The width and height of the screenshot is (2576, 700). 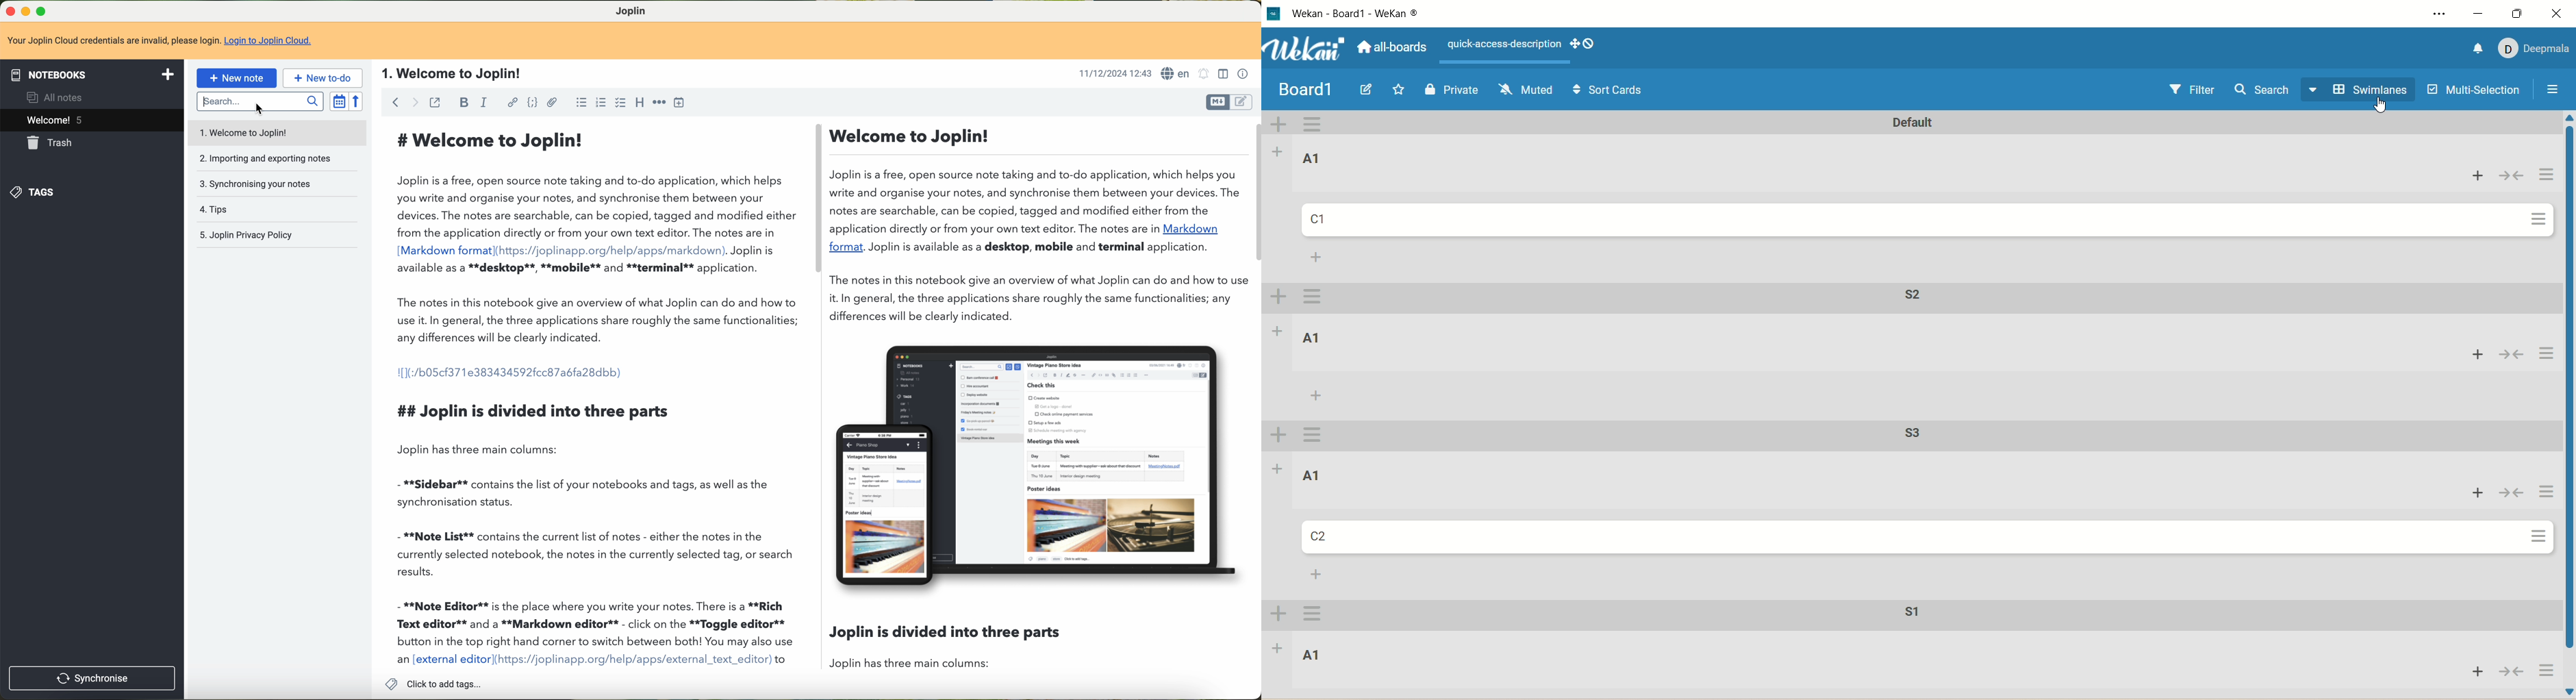 I want to click on add, so click(x=1318, y=575).